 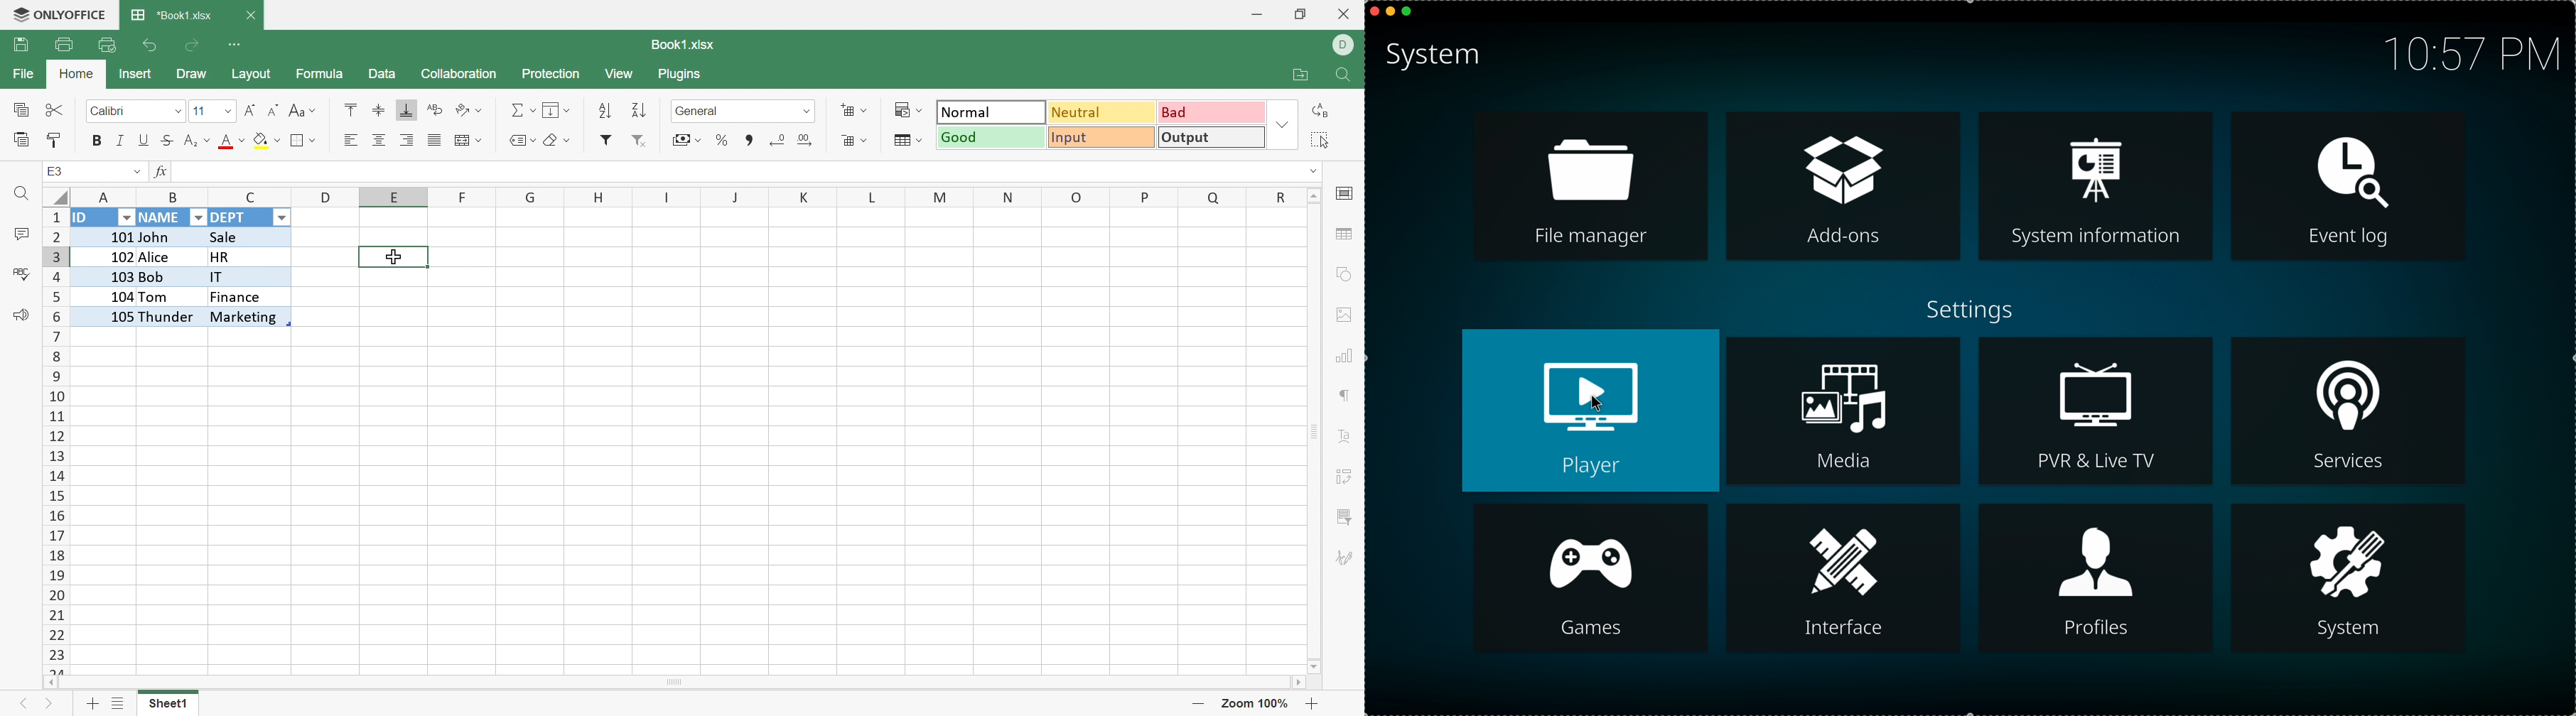 I want to click on Align Right, so click(x=407, y=140).